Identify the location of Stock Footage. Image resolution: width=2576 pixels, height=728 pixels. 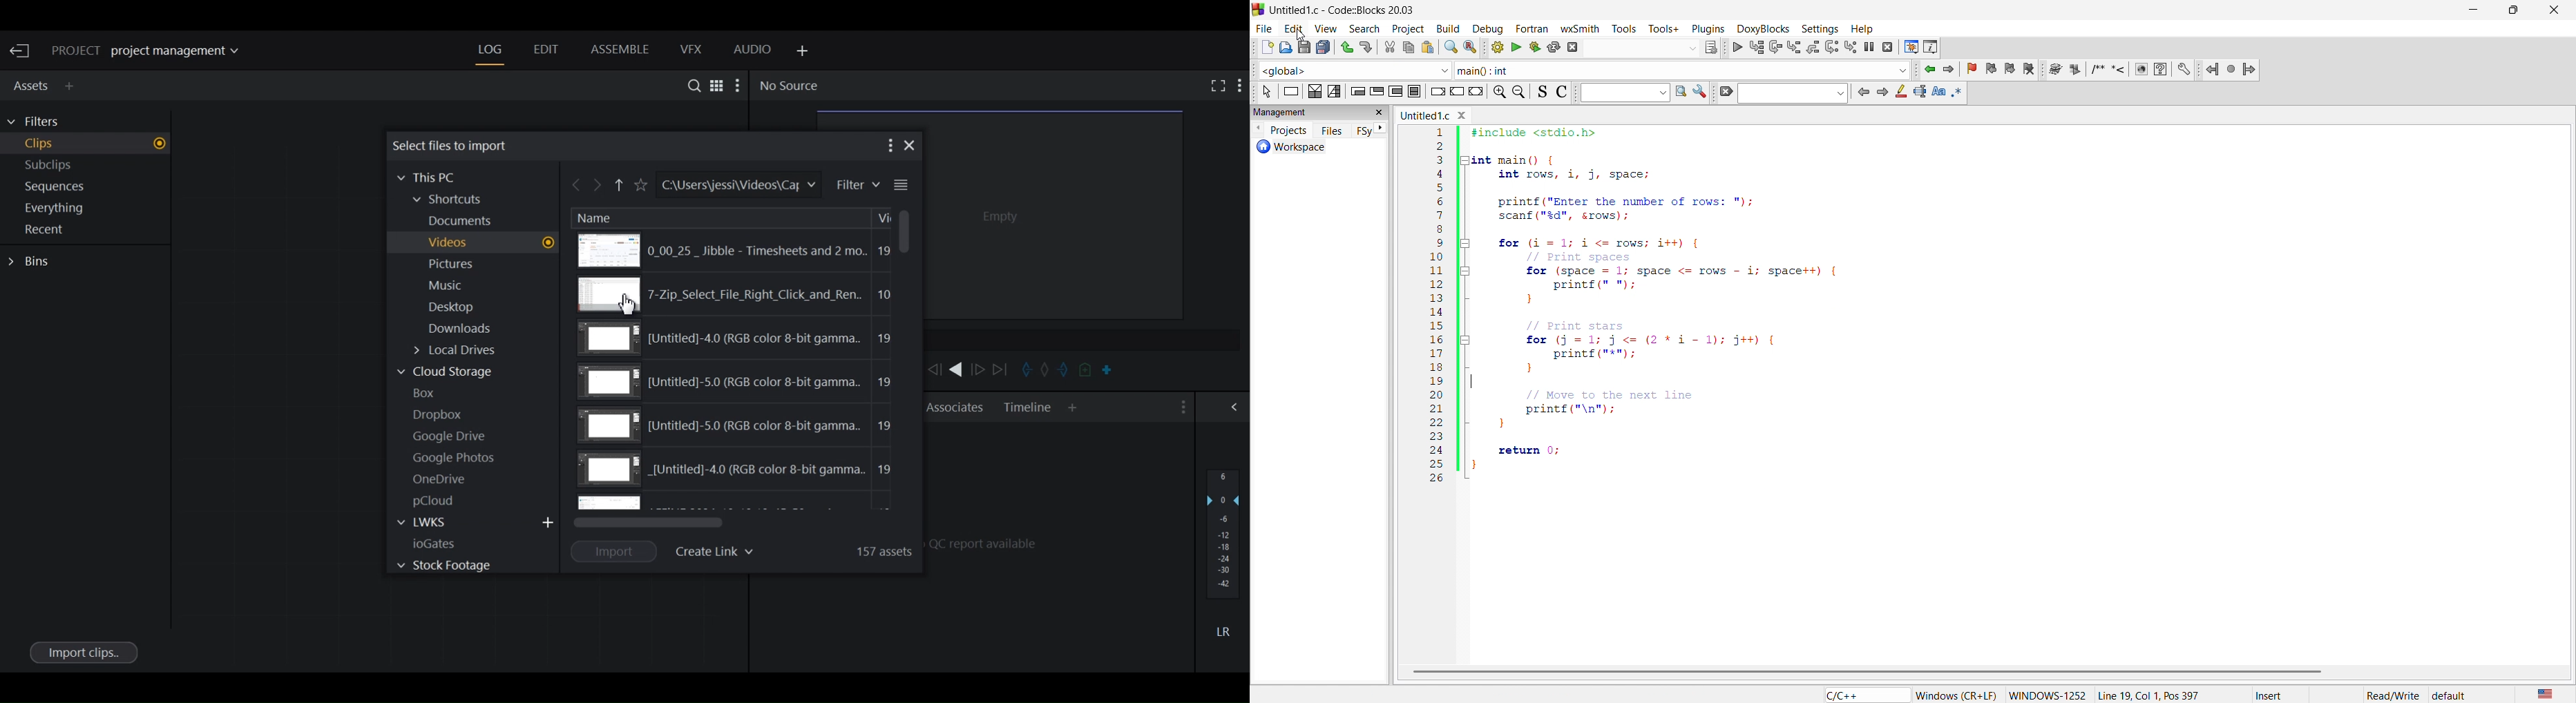
(443, 565).